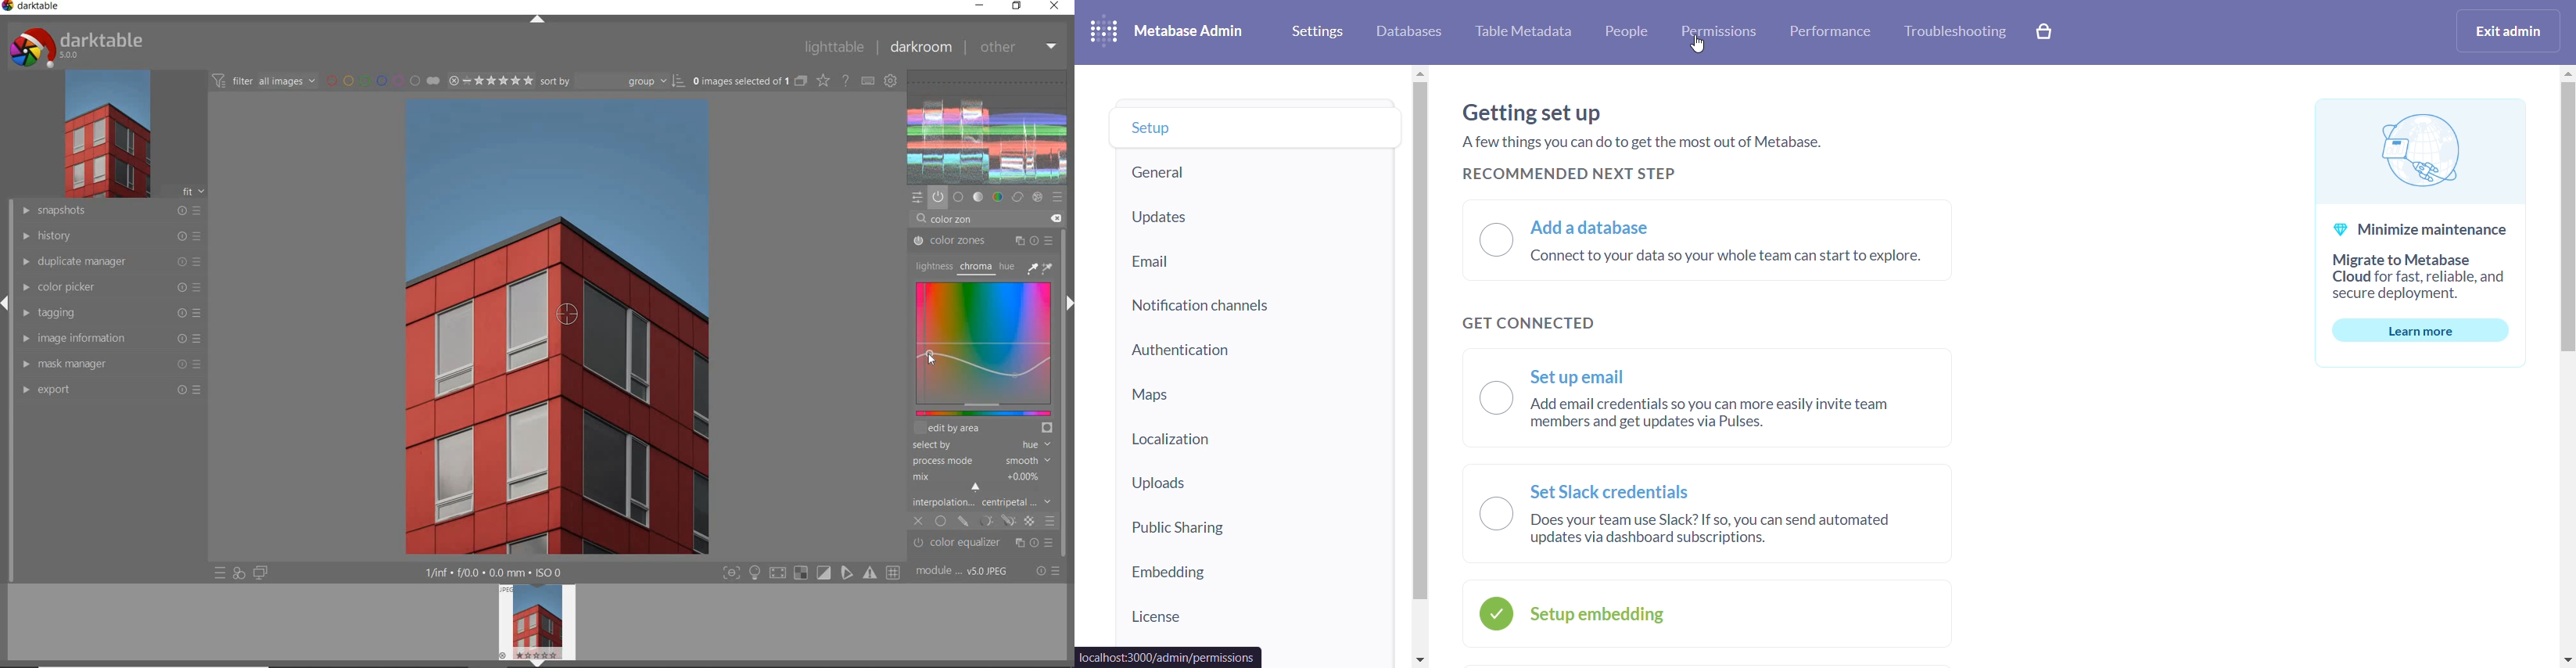  What do you see at coordinates (260, 571) in the screenshot?
I see `display a second darkroom image widow` at bounding box center [260, 571].